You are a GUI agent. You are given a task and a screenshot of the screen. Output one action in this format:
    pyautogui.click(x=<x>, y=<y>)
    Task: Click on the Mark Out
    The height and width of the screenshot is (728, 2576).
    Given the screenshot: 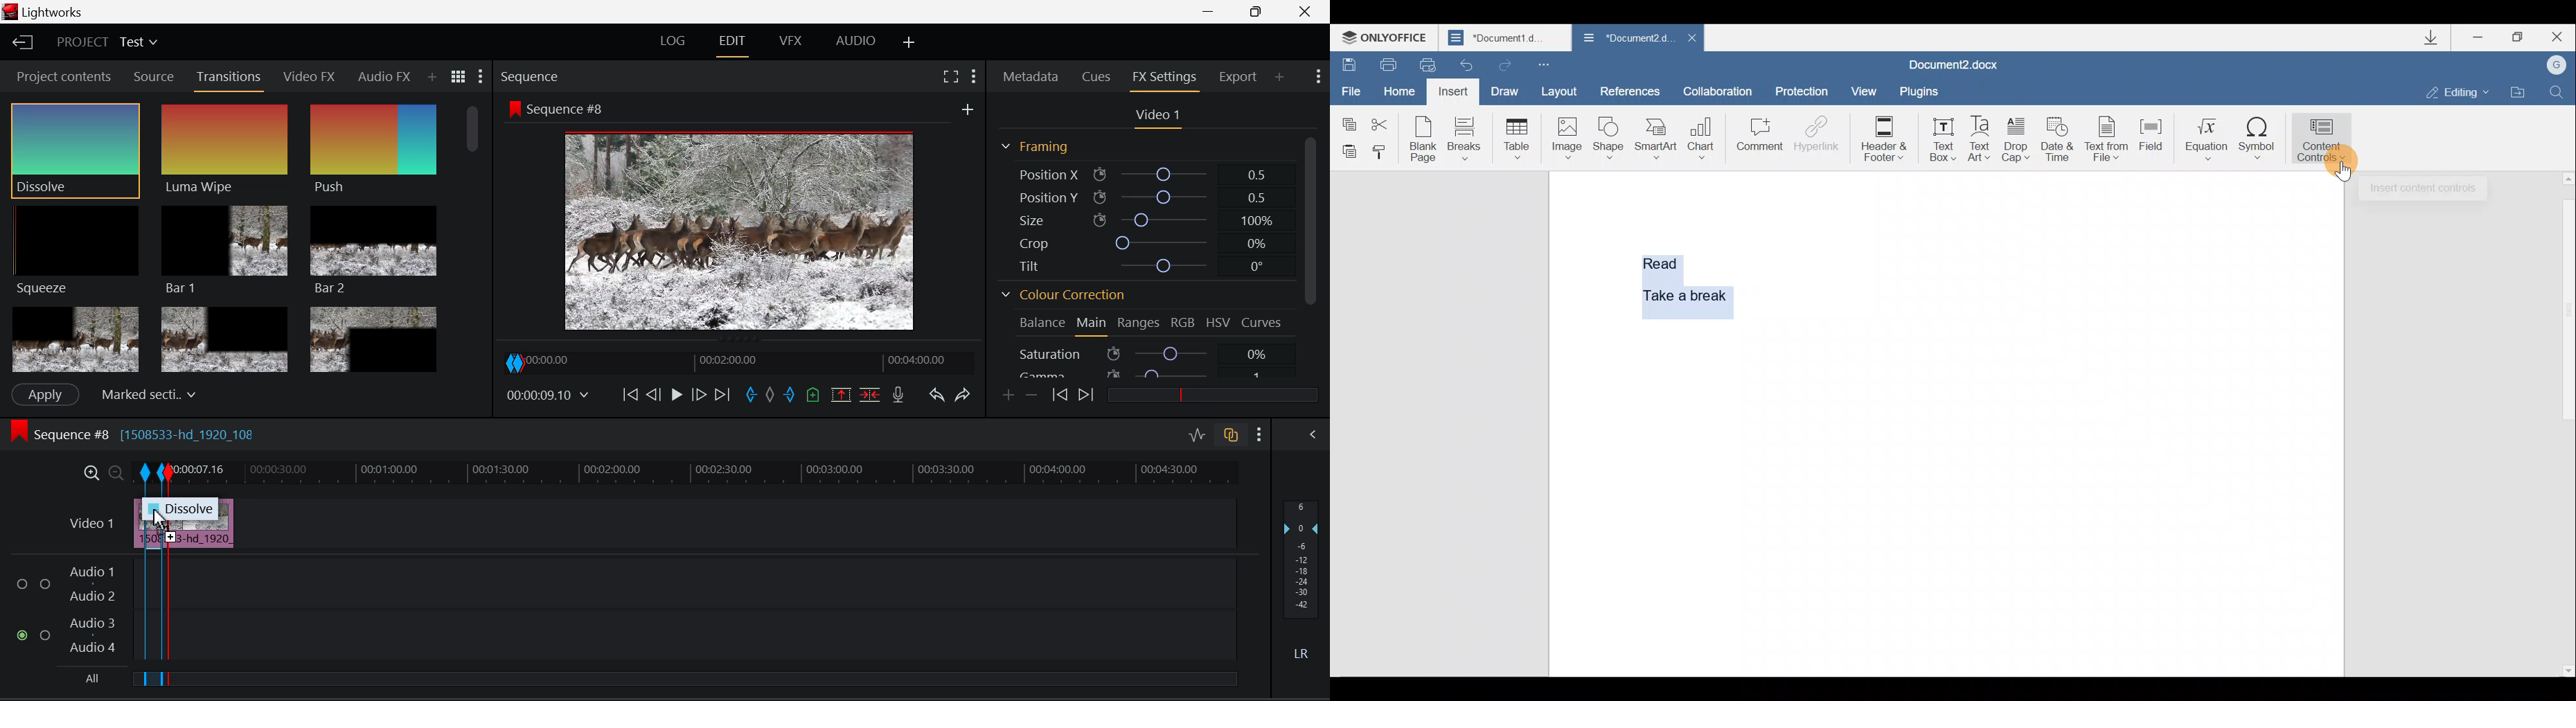 What is the action you would take?
    pyautogui.click(x=790, y=397)
    